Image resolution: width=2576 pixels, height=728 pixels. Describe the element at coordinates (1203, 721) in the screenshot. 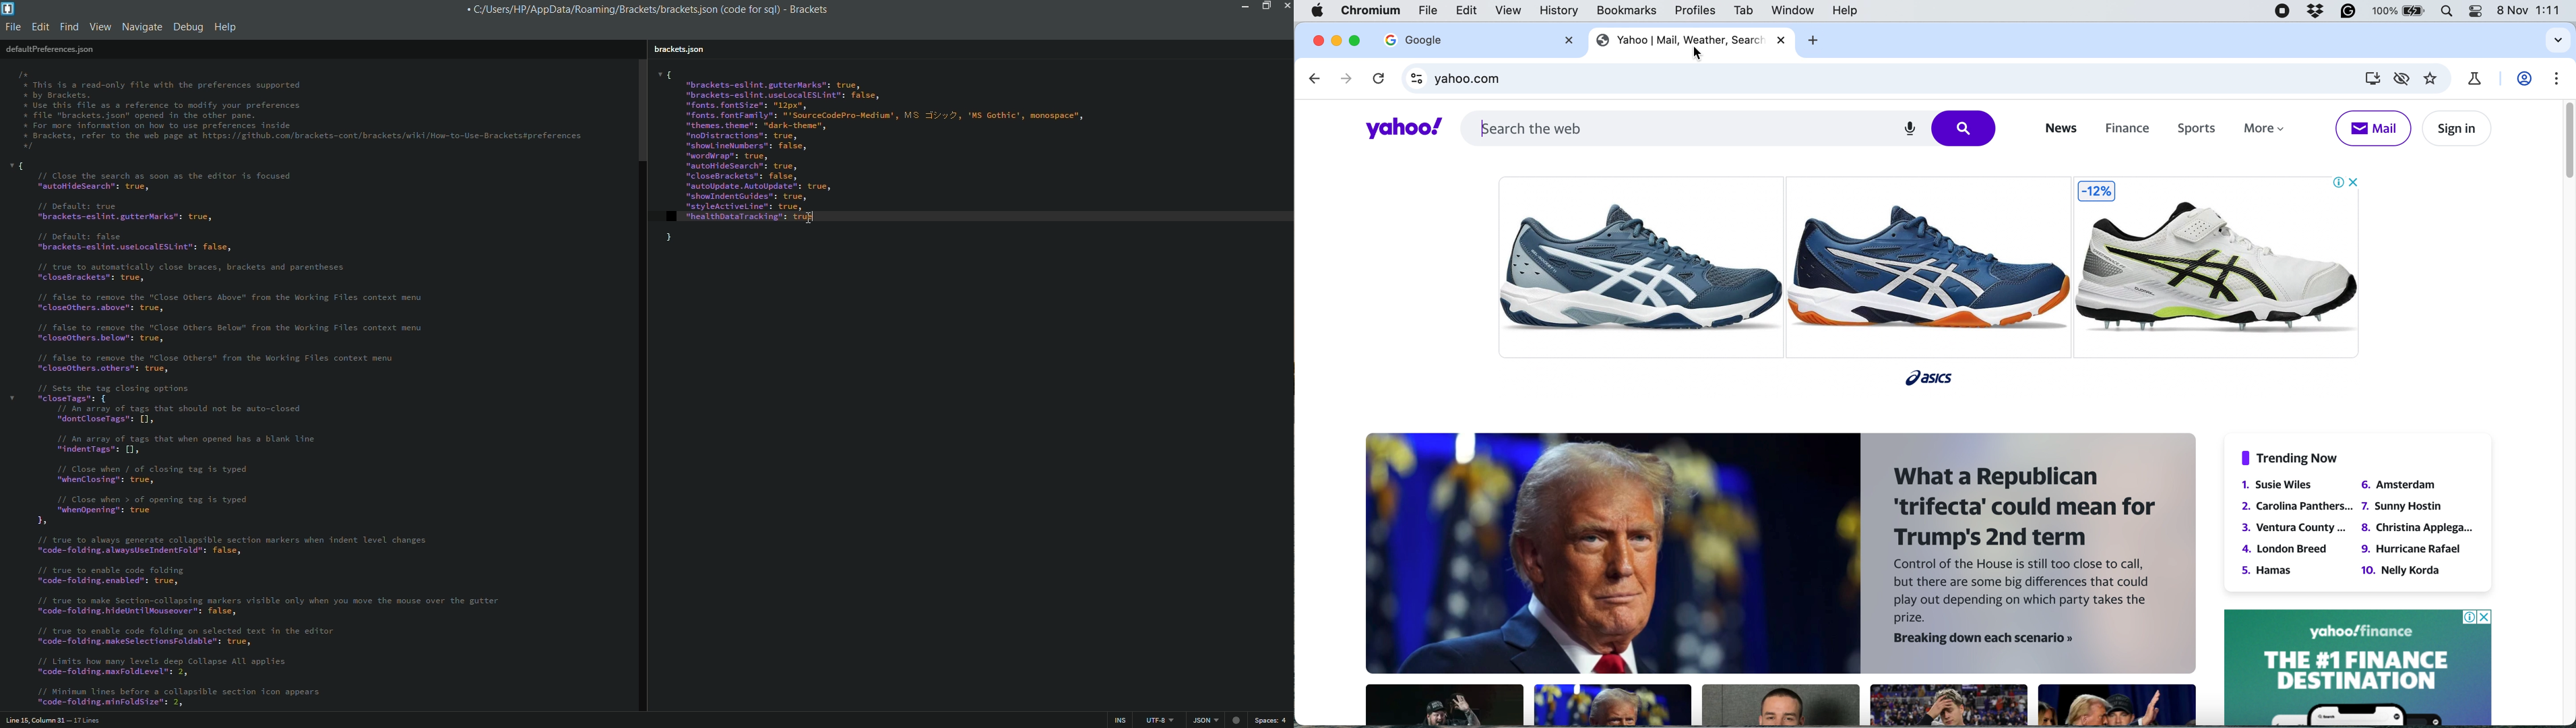

I see `Python` at that location.